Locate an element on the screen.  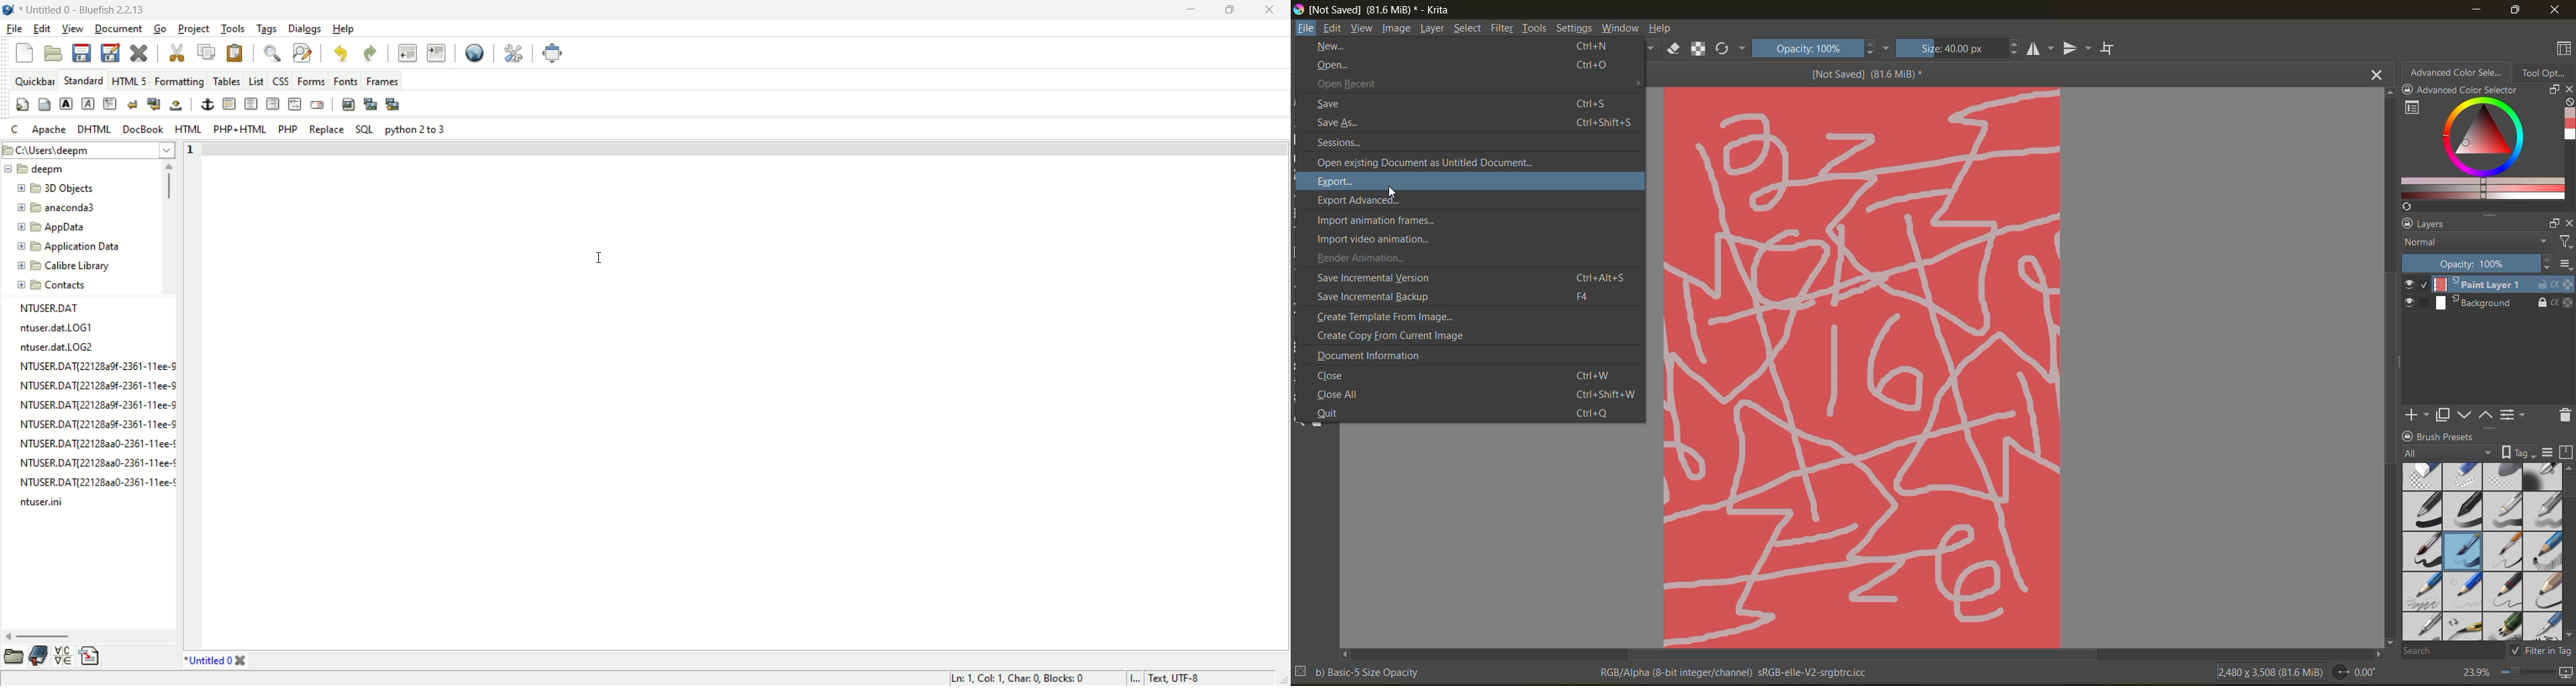
close is located at coordinates (1269, 11).